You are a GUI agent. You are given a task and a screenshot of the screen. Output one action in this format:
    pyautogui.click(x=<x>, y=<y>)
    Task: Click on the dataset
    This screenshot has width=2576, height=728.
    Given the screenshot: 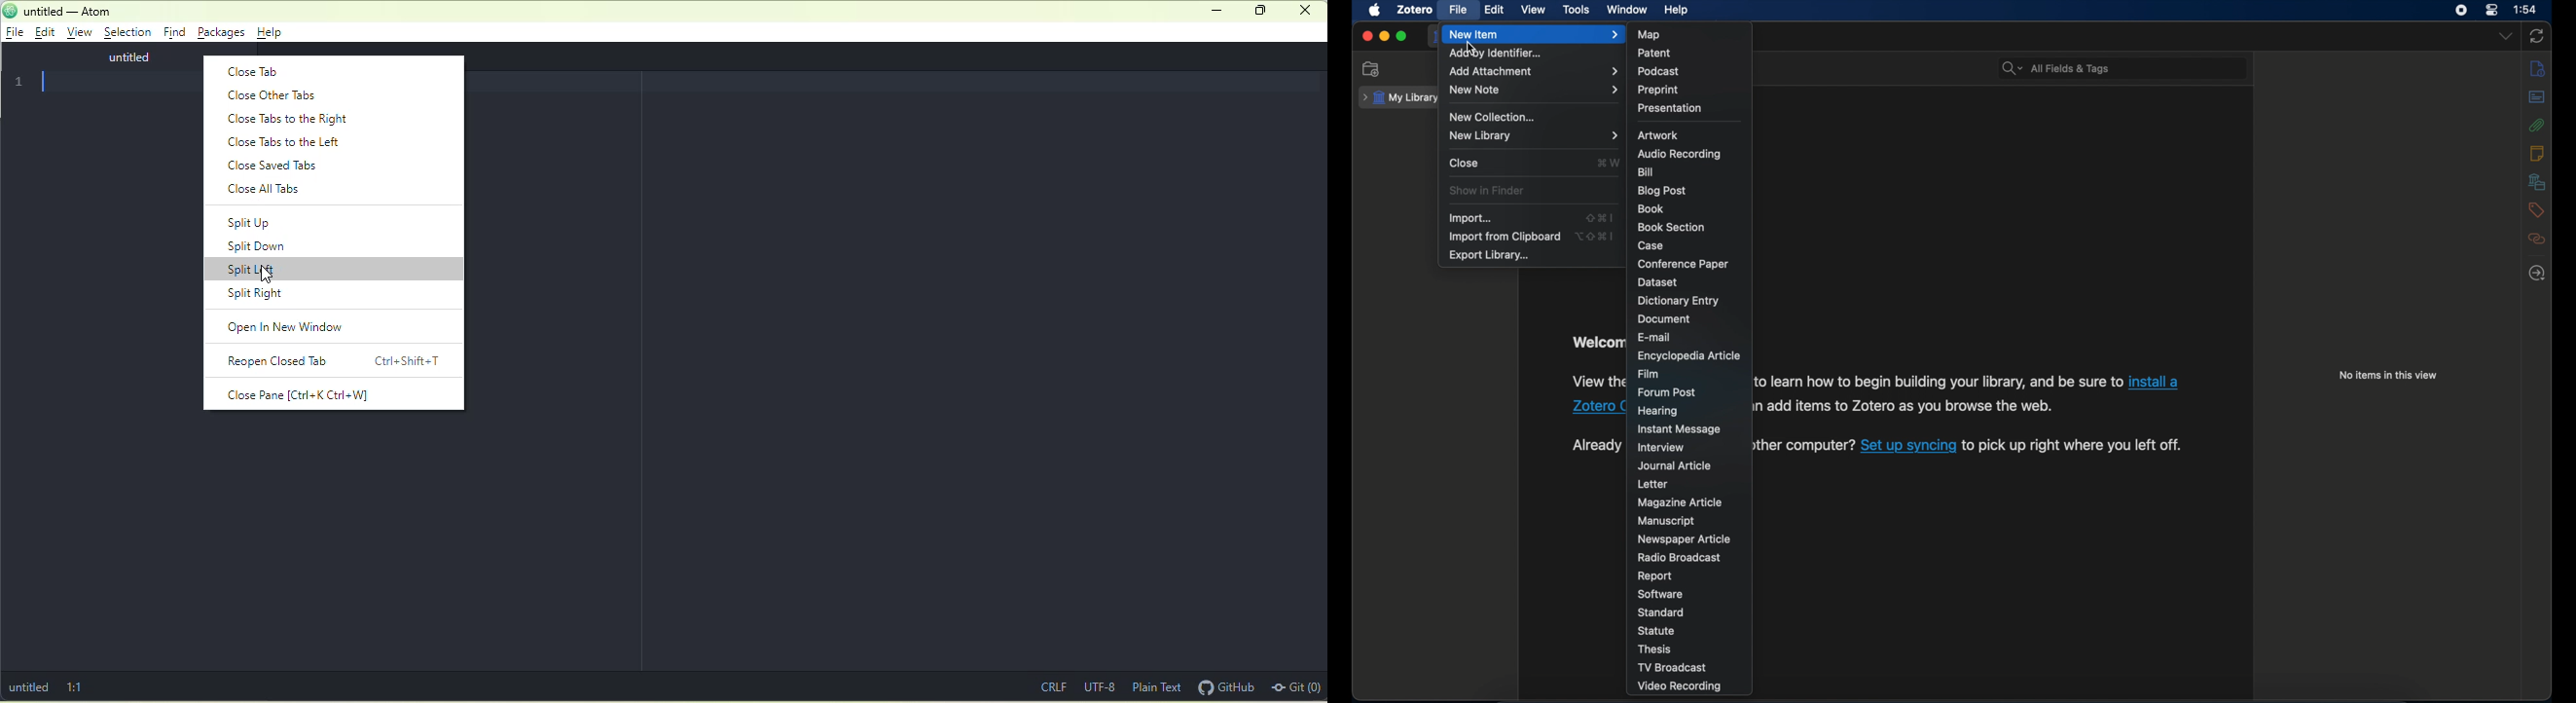 What is the action you would take?
    pyautogui.click(x=1660, y=283)
    